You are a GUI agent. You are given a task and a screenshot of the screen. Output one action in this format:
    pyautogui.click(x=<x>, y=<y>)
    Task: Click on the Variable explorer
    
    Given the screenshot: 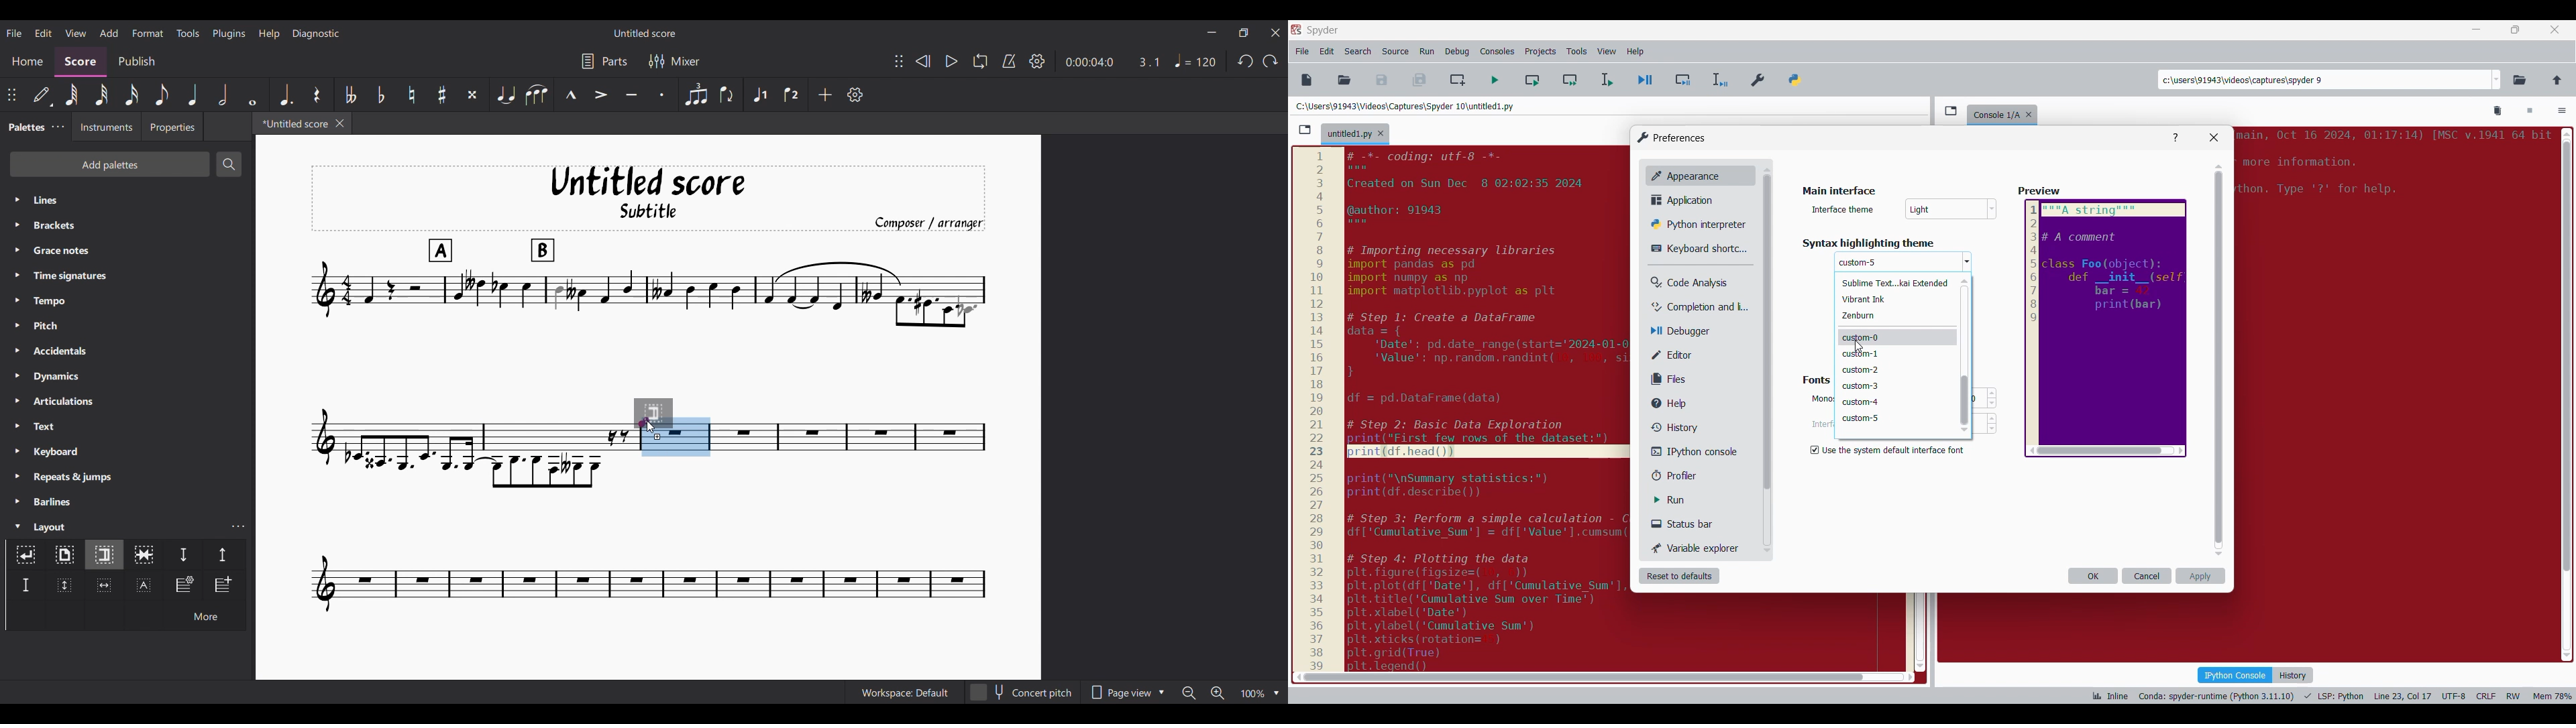 What is the action you would take?
    pyautogui.click(x=1697, y=548)
    